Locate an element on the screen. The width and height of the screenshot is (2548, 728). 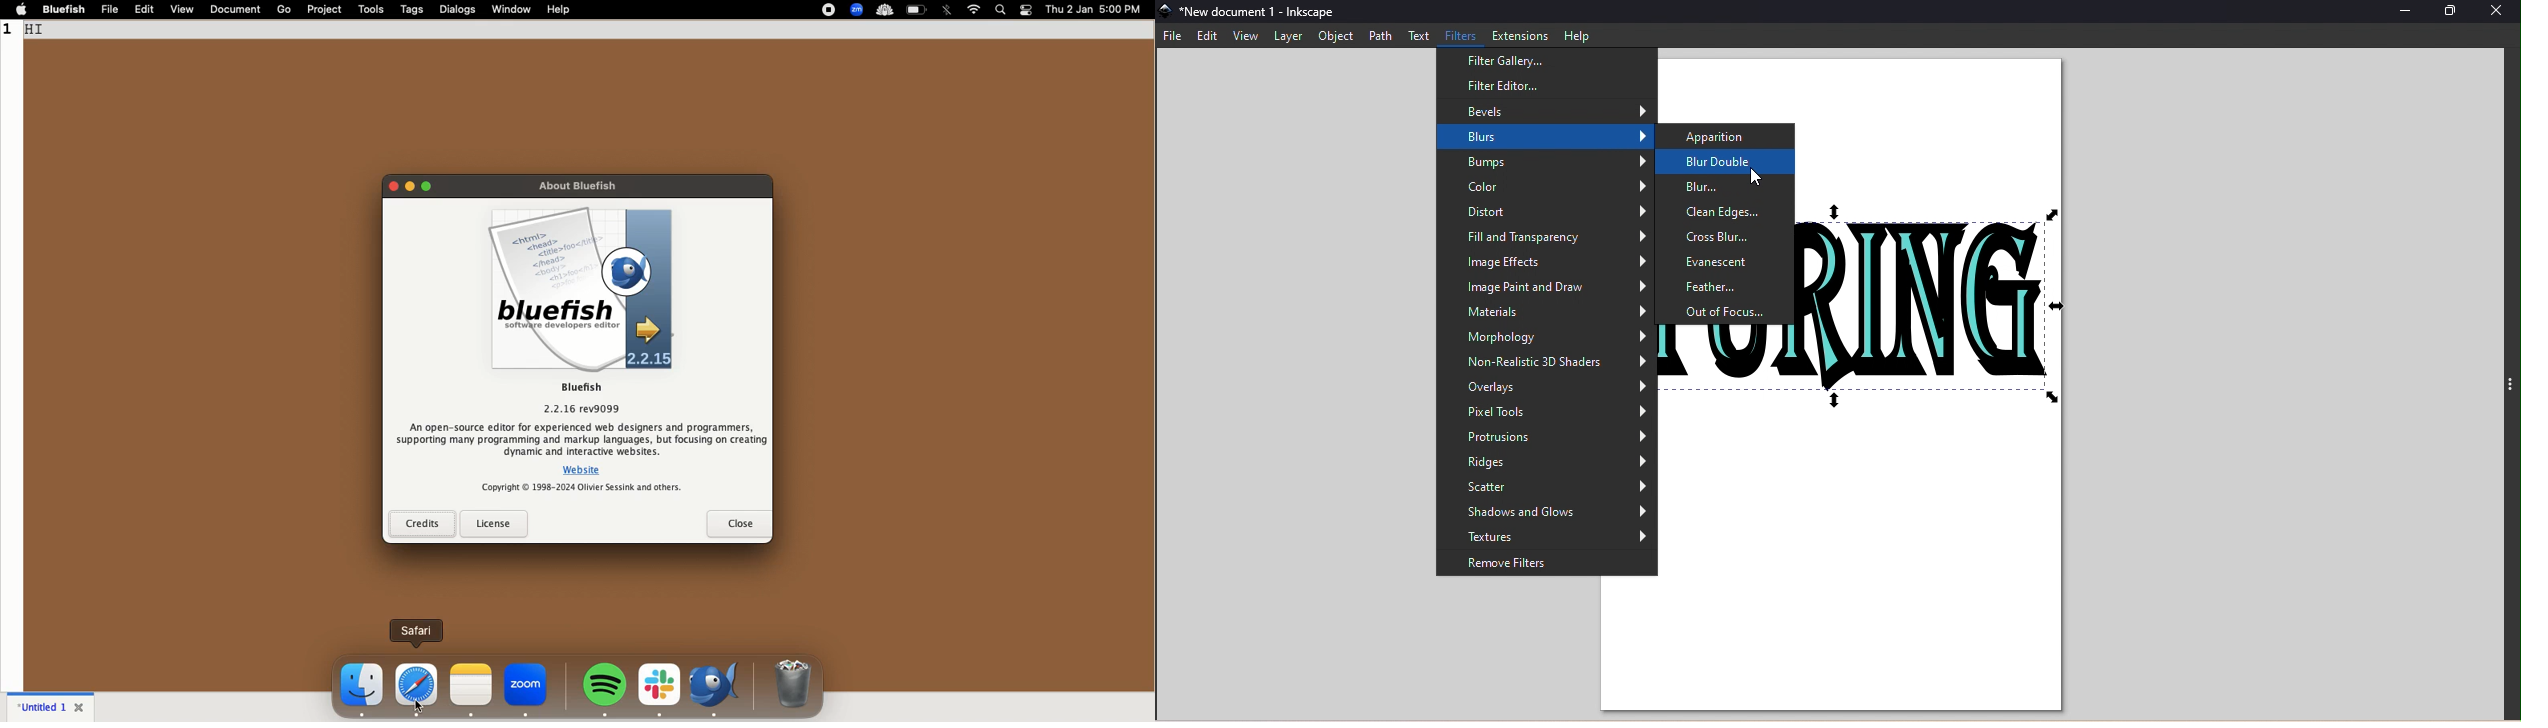
go is located at coordinates (285, 8).